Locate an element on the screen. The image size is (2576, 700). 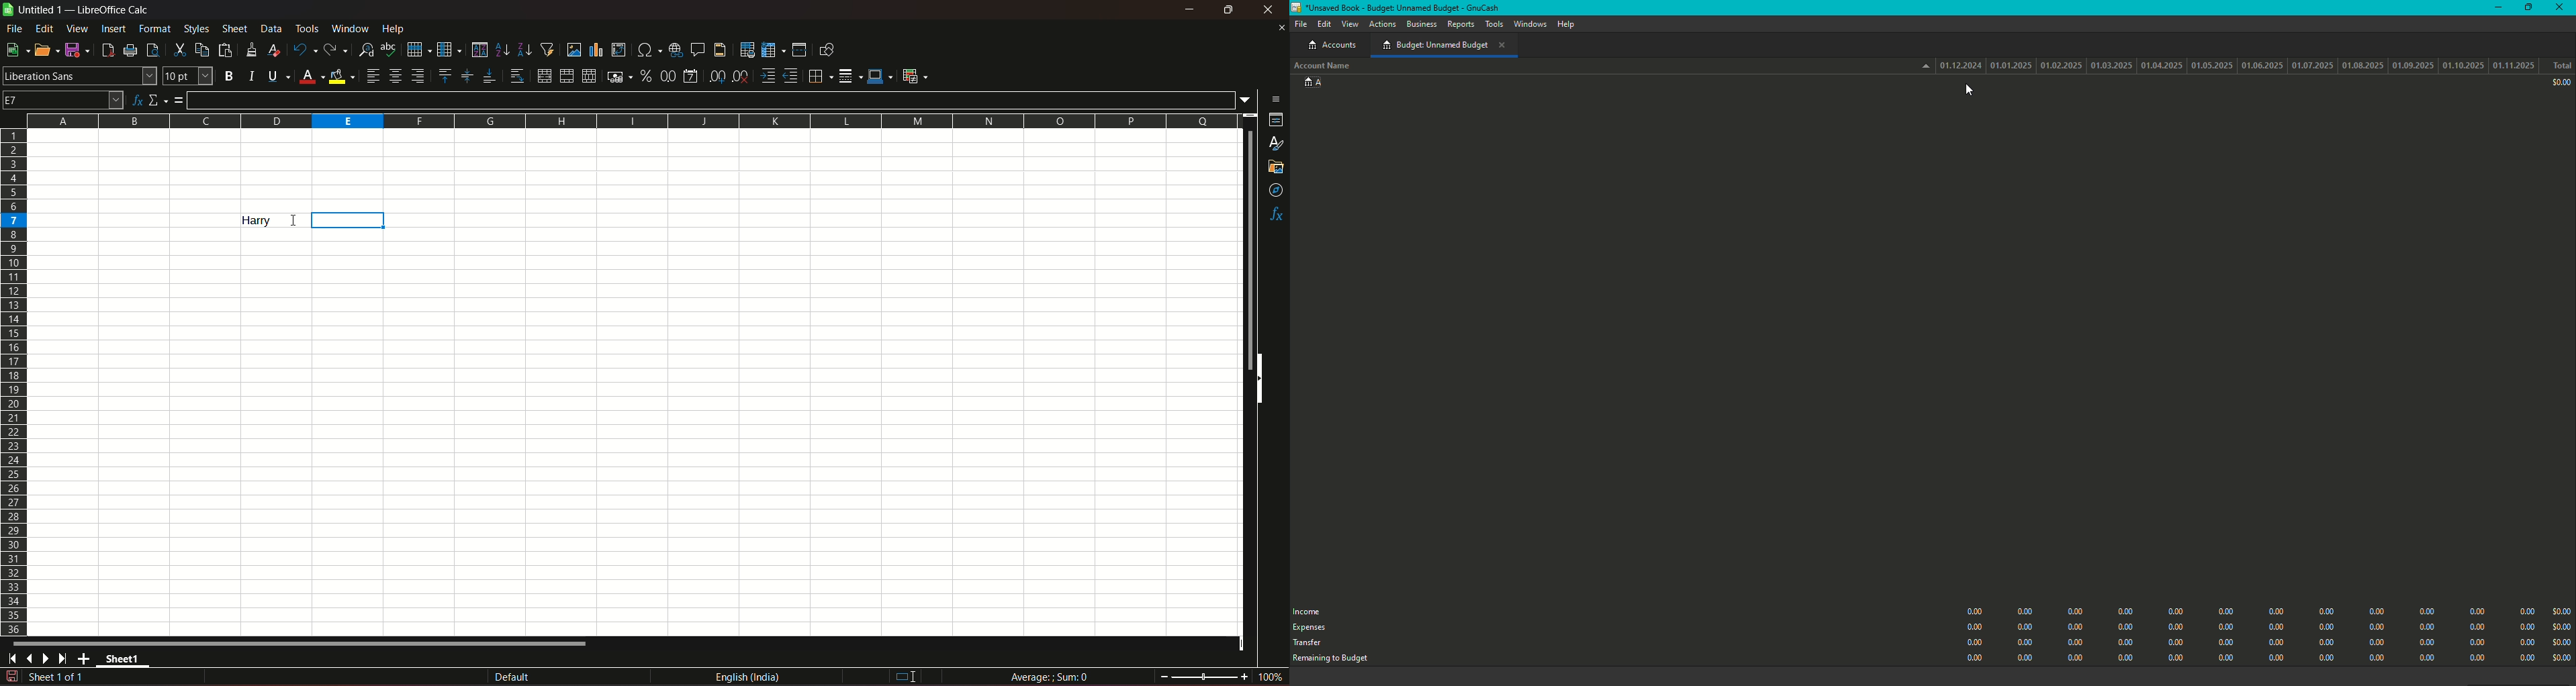
Cursor is located at coordinates (1972, 92).